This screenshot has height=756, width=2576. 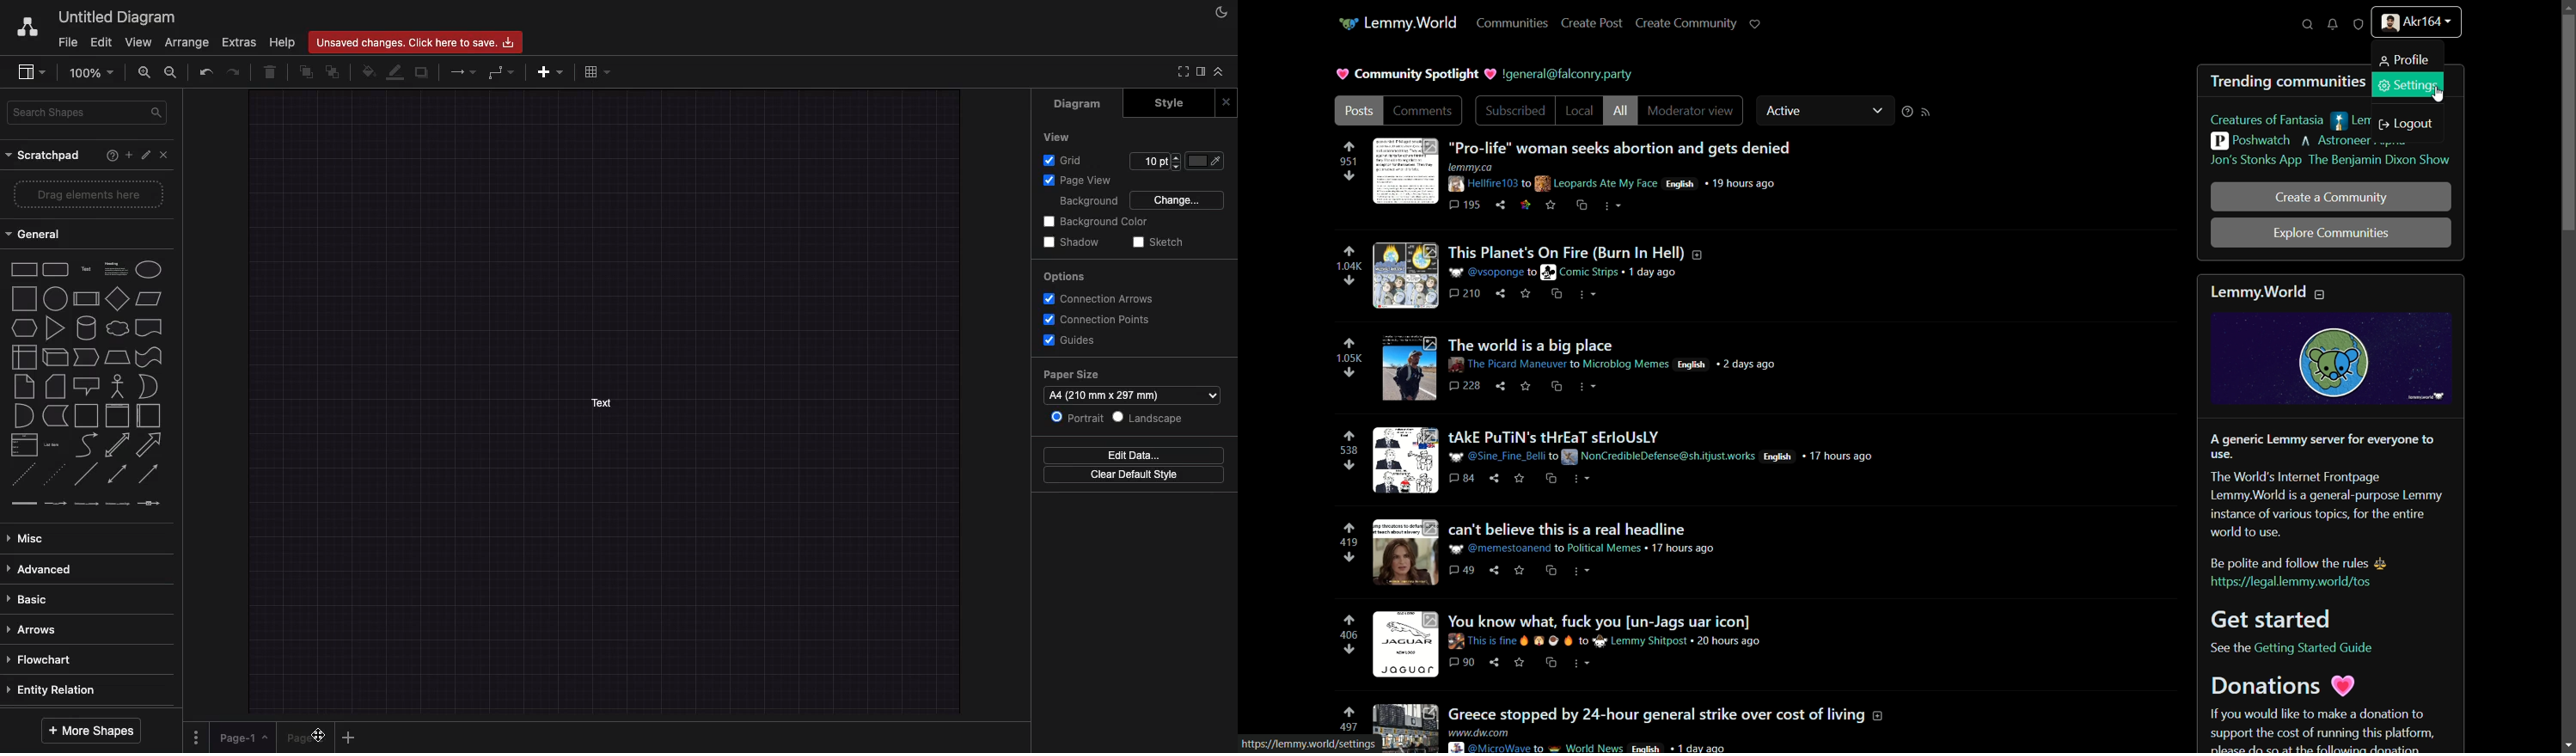 I want to click on Style, so click(x=1168, y=102).